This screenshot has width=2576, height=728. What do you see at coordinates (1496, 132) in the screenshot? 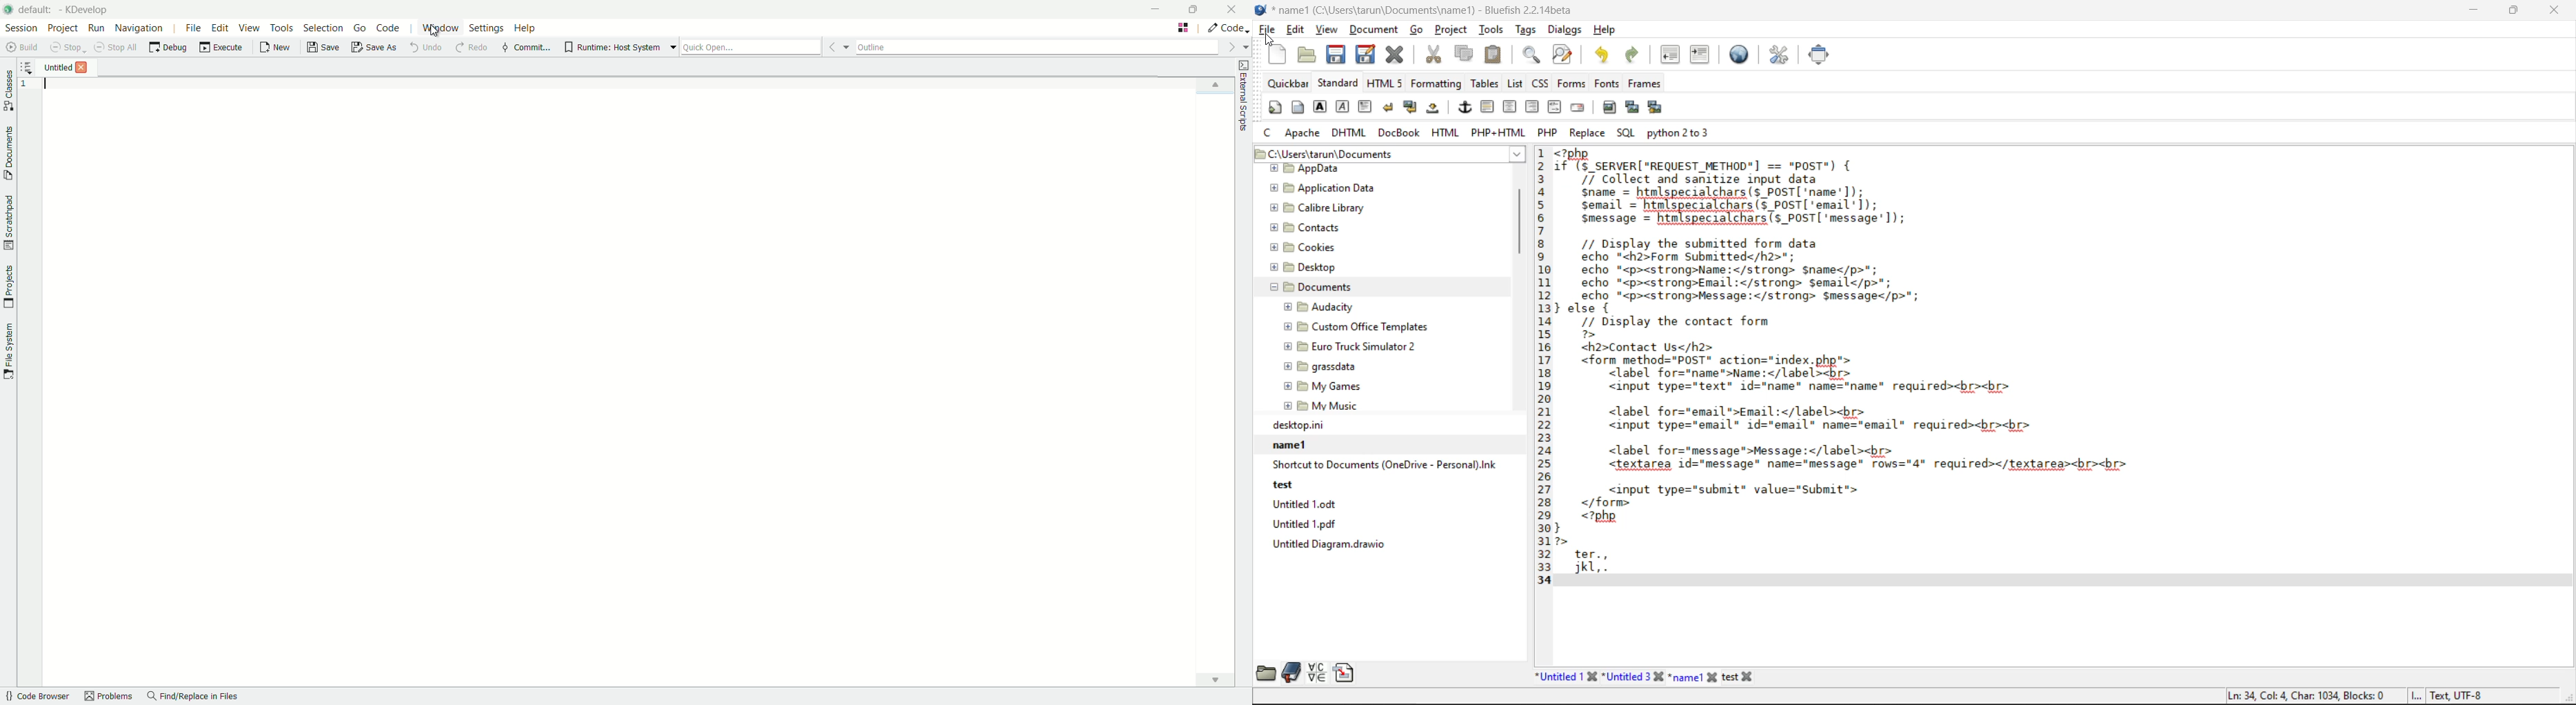
I see `php html` at bounding box center [1496, 132].